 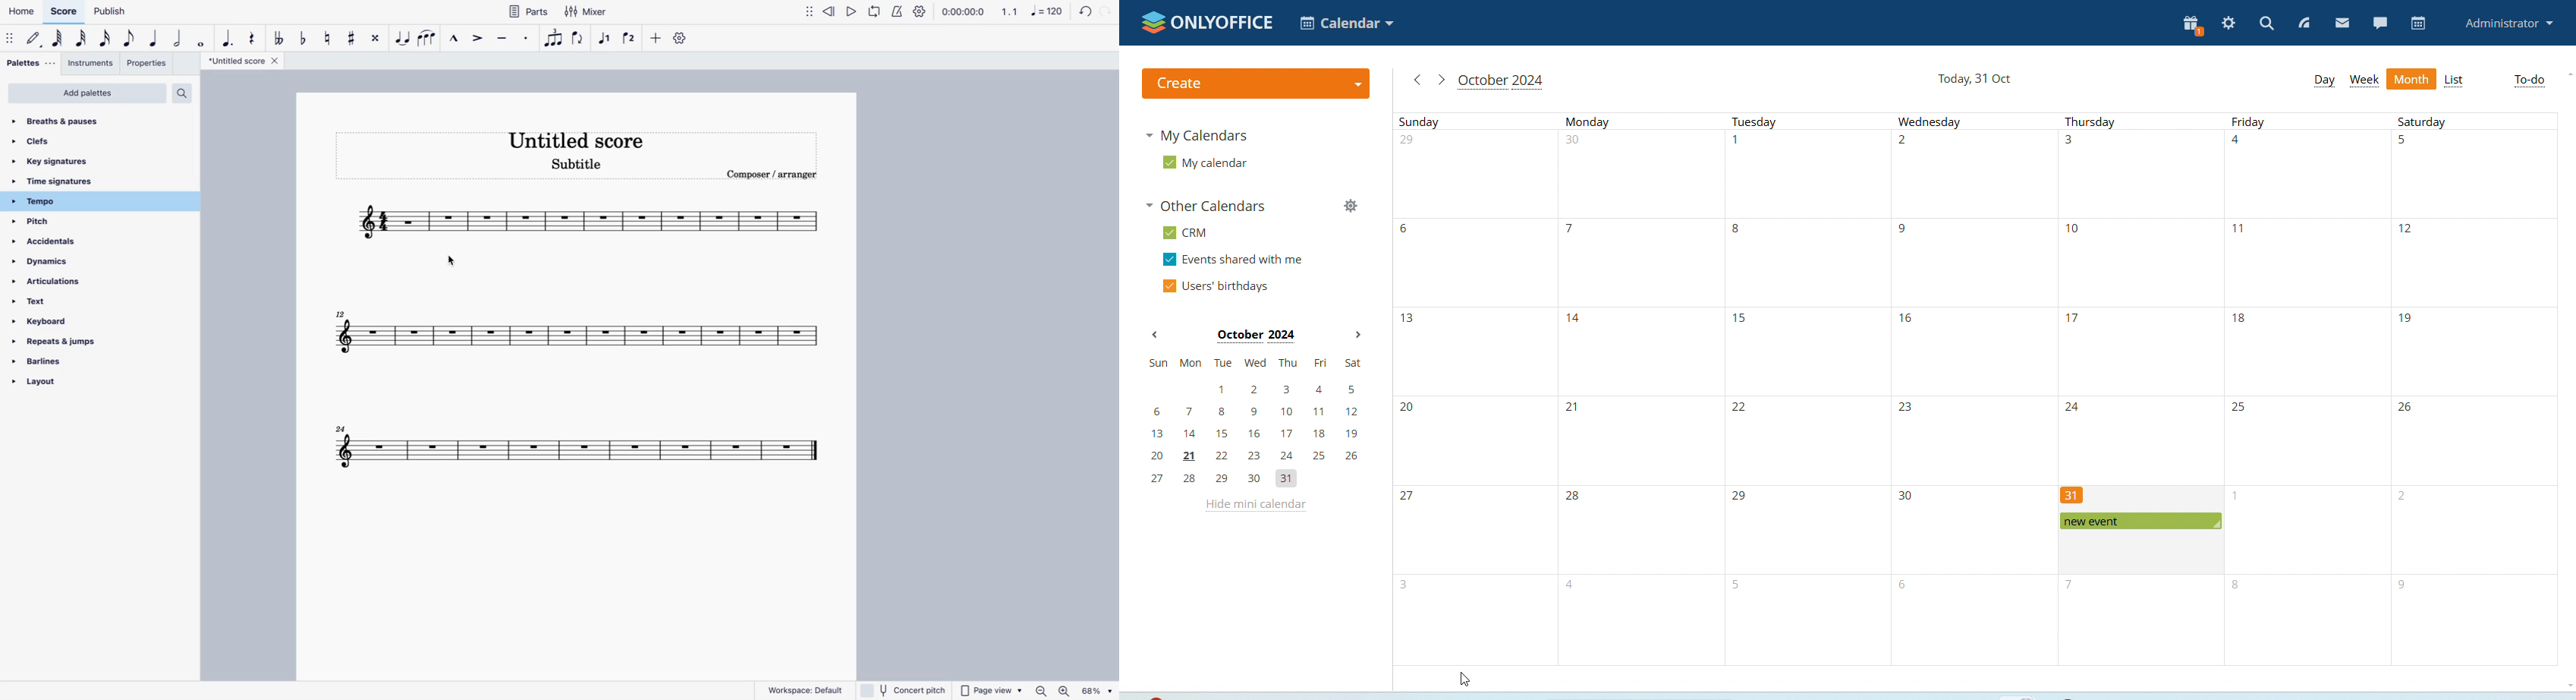 What do you see at coordinates (67, 243) in the screenshot?
I see `accidentals` at bounding box center [67, 243].